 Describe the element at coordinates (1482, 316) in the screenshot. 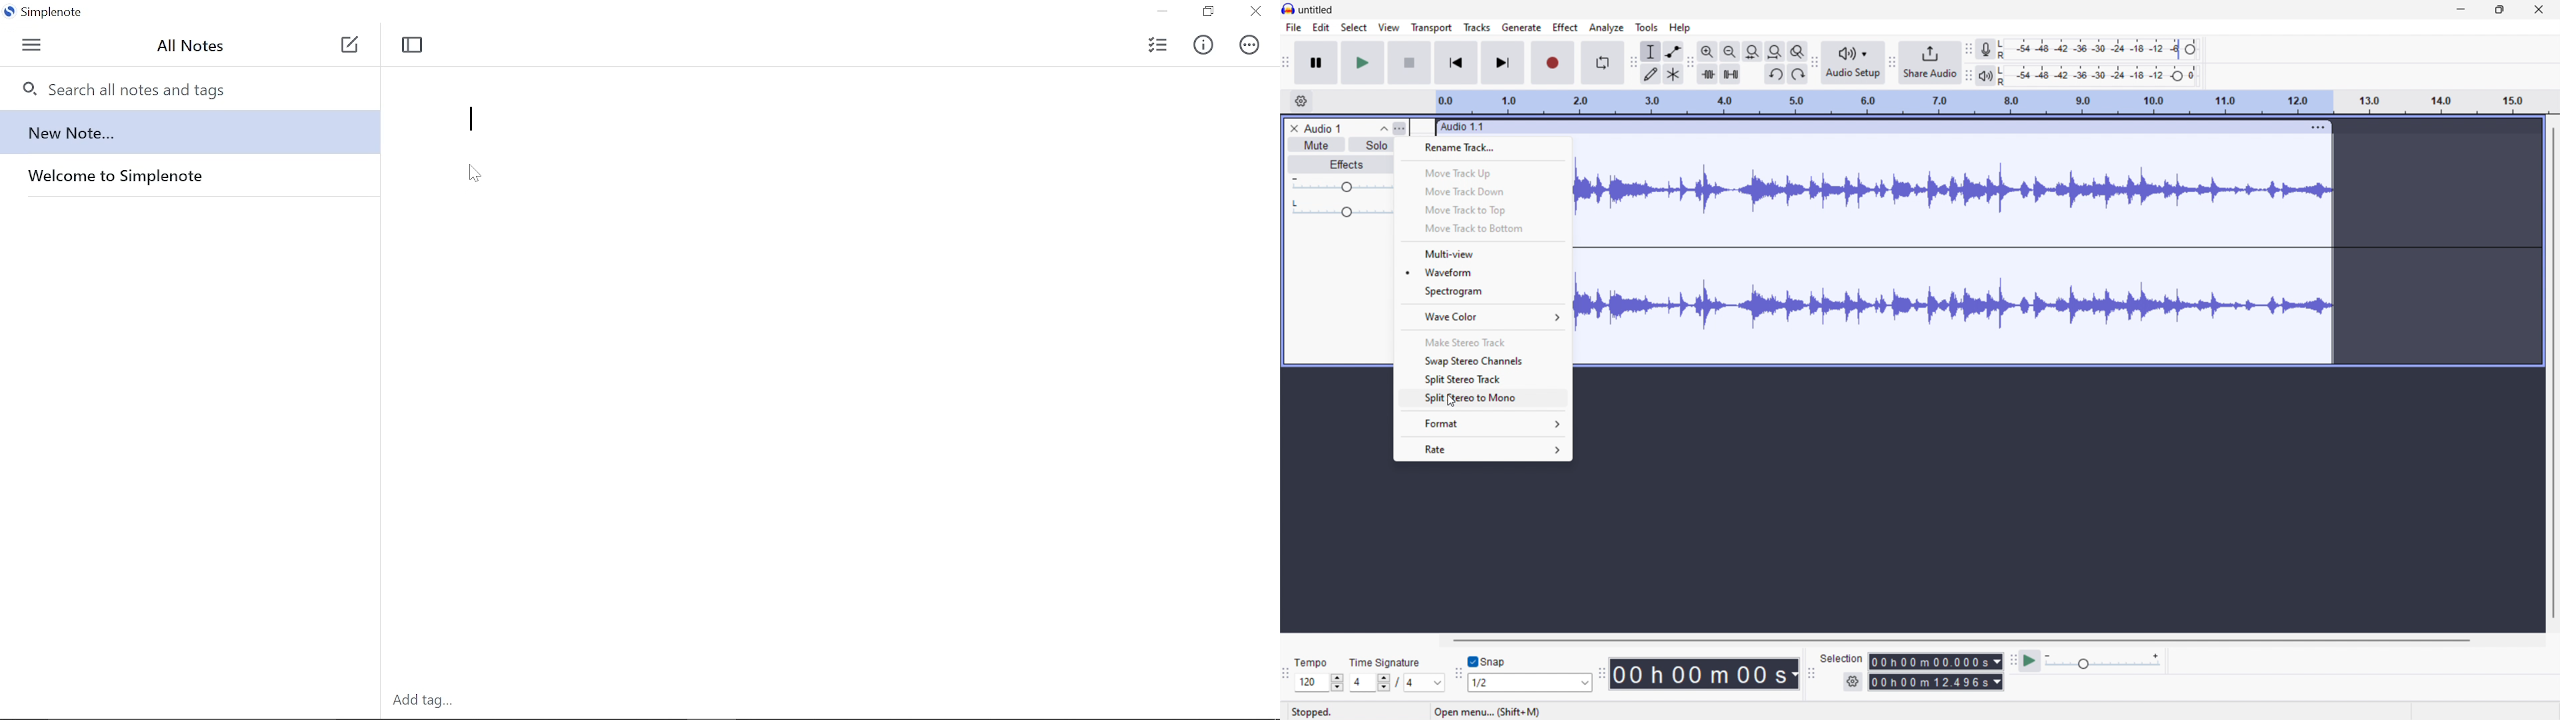

I see `wave color` at that location.